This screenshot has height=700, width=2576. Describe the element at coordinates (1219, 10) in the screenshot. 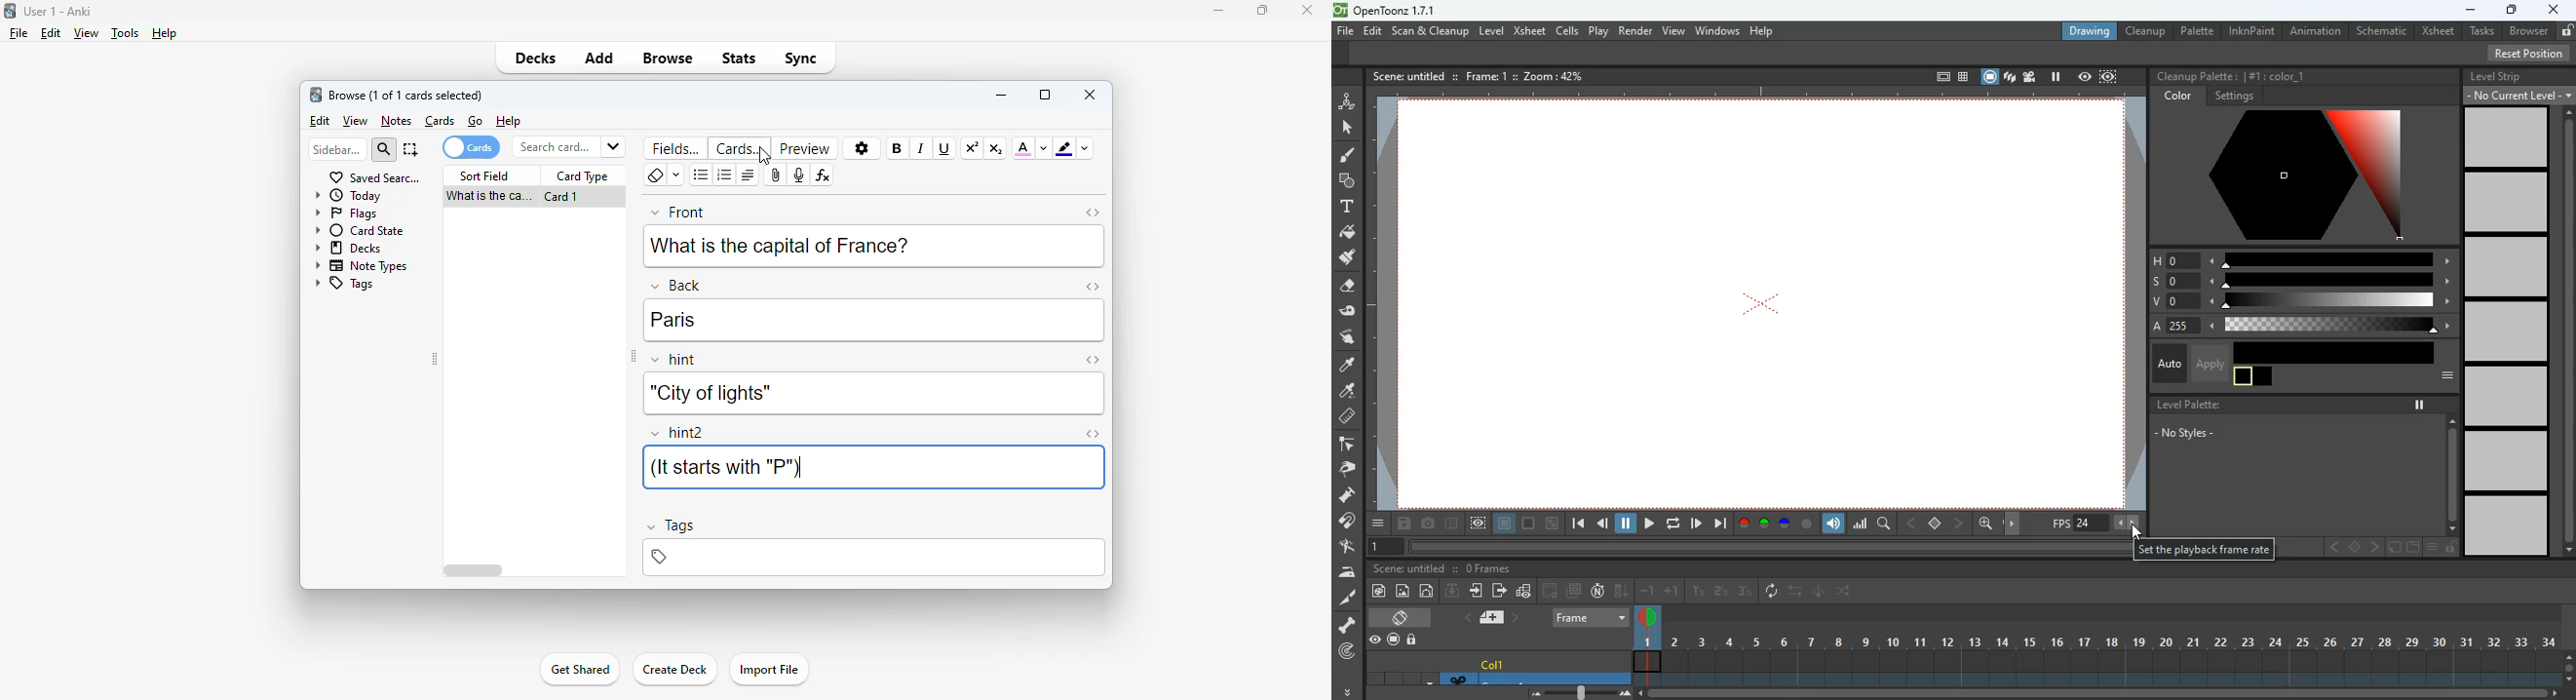

I see `minimize` at that location.